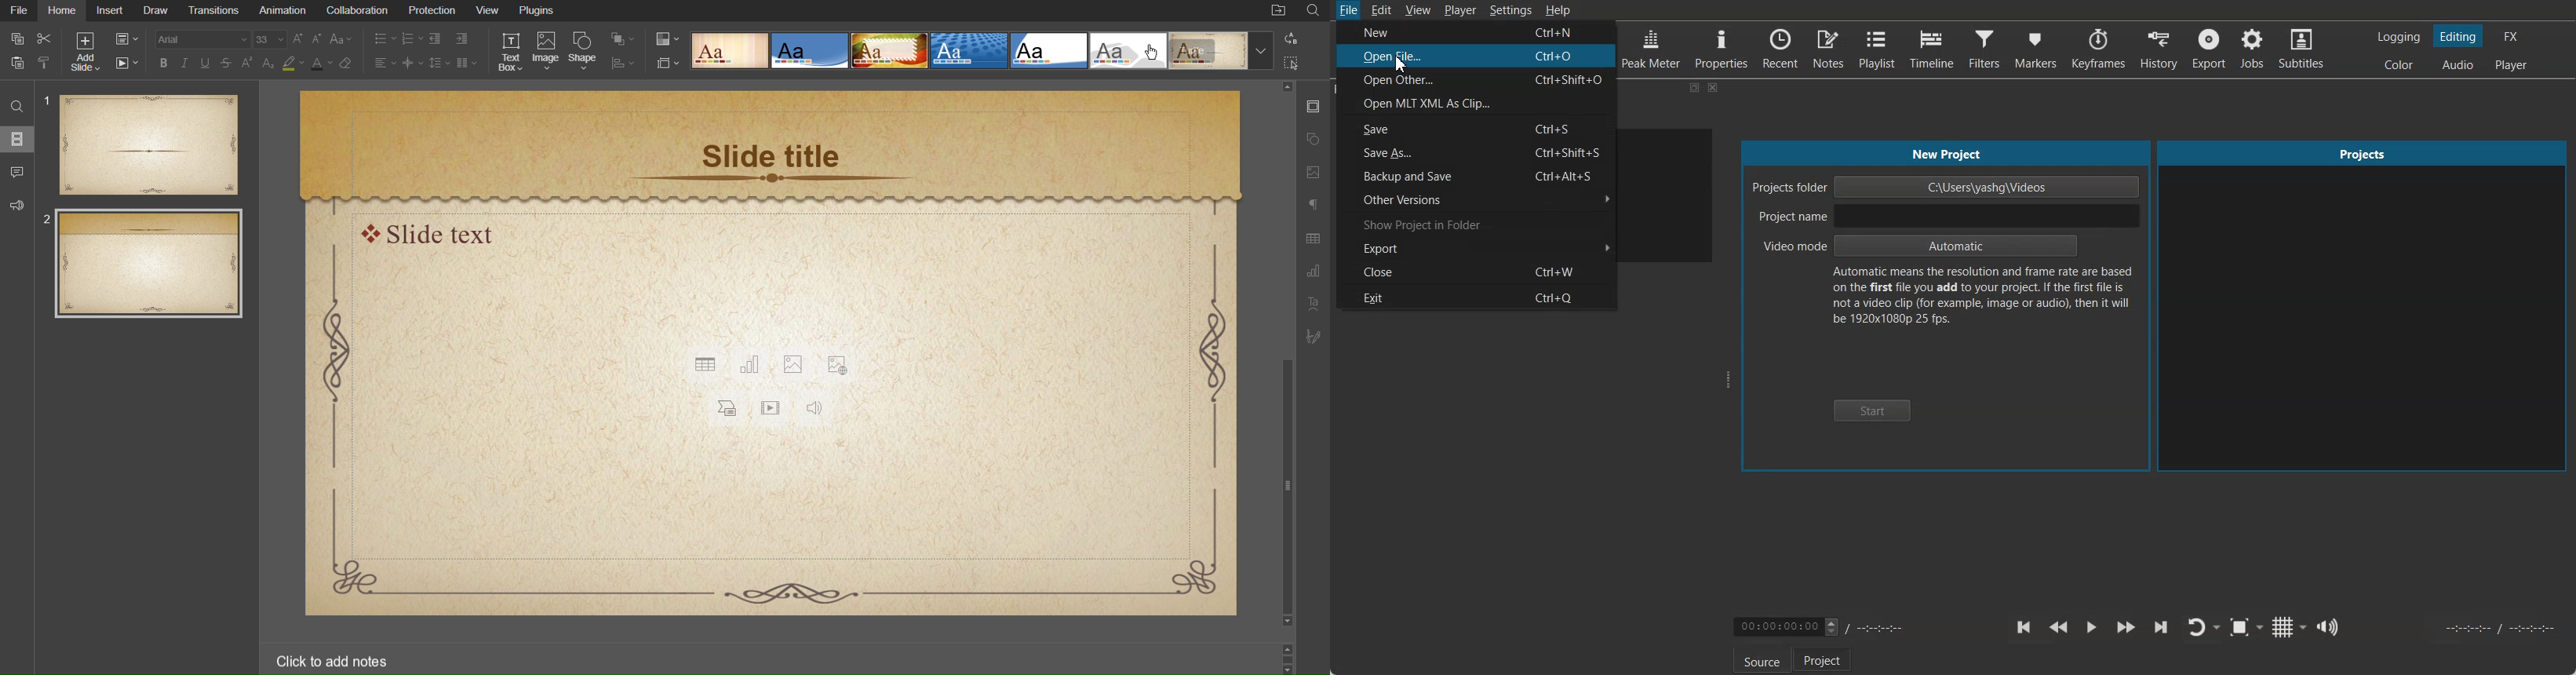  I want to click on Skip to the previous point, so click(2024, 626).